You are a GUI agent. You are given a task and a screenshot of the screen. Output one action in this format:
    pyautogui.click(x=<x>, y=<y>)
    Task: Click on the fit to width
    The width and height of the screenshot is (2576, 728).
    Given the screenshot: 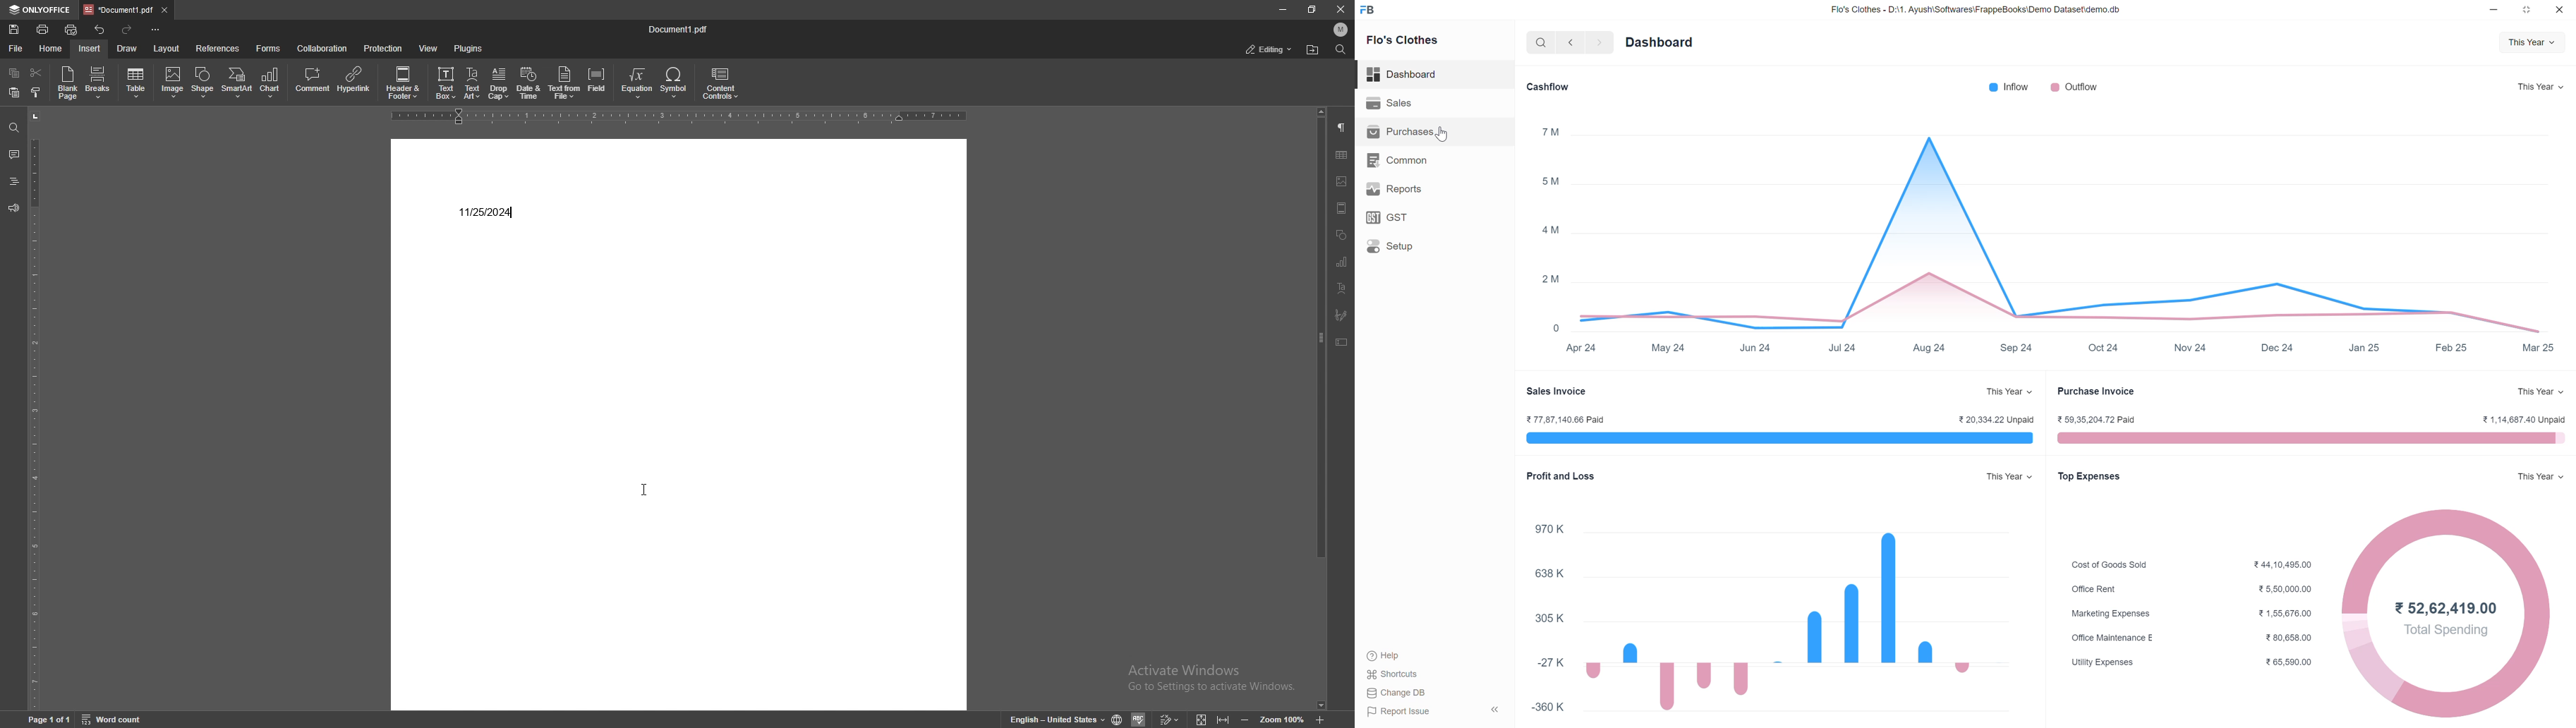 What is the action you would take?
    pyautogui.click(x=1224, y=719)
    